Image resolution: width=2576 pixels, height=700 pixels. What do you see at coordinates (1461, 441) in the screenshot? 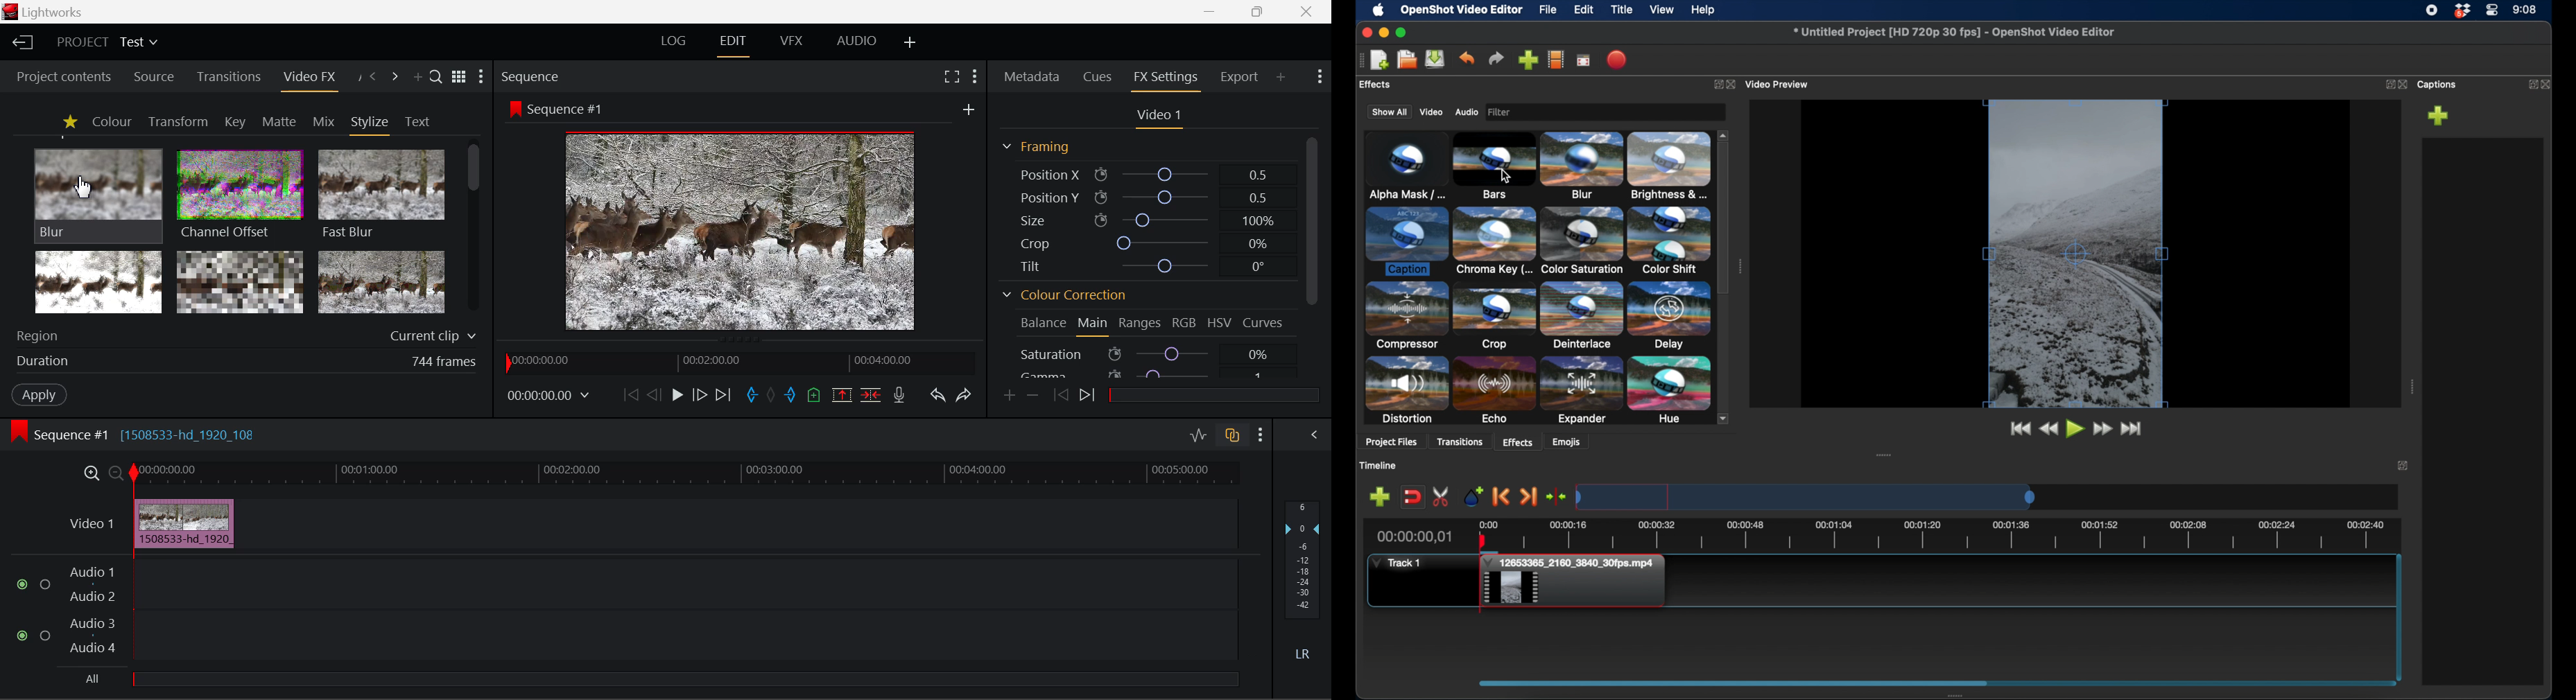
I see `transitions` at bounding box center [1461, 441].